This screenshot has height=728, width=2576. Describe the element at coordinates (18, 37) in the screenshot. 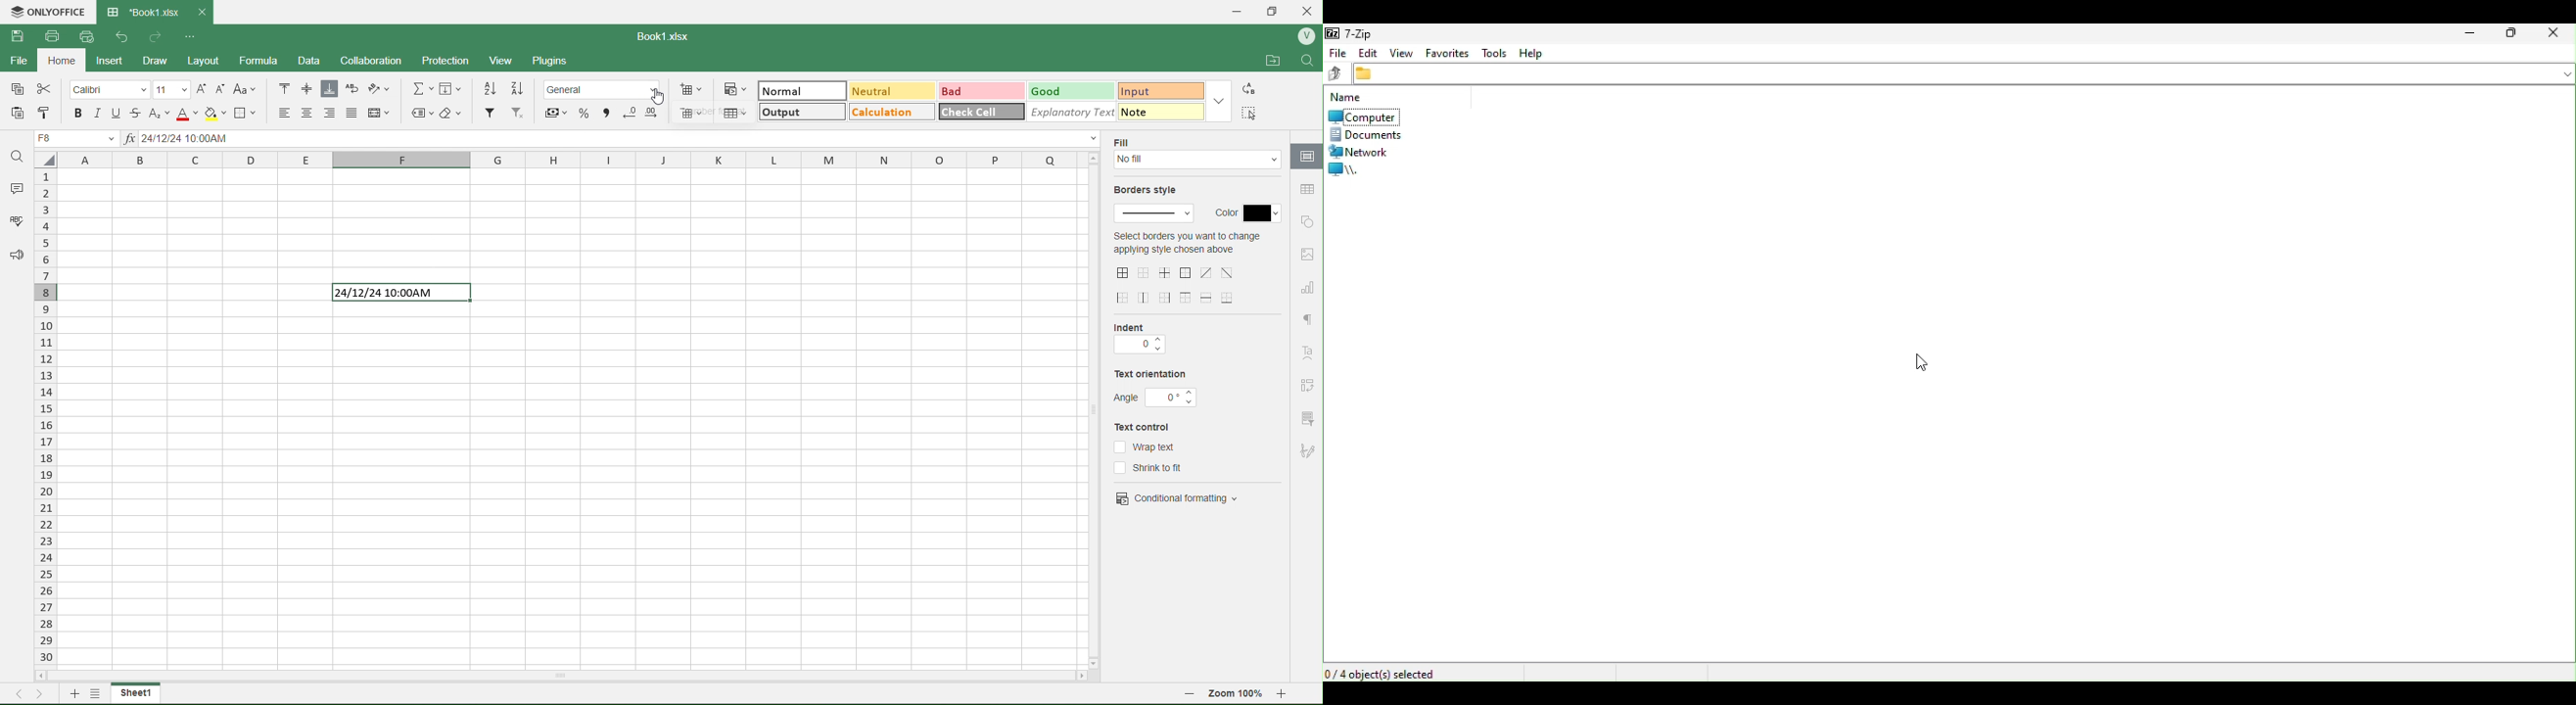

I see `Save` at that location.